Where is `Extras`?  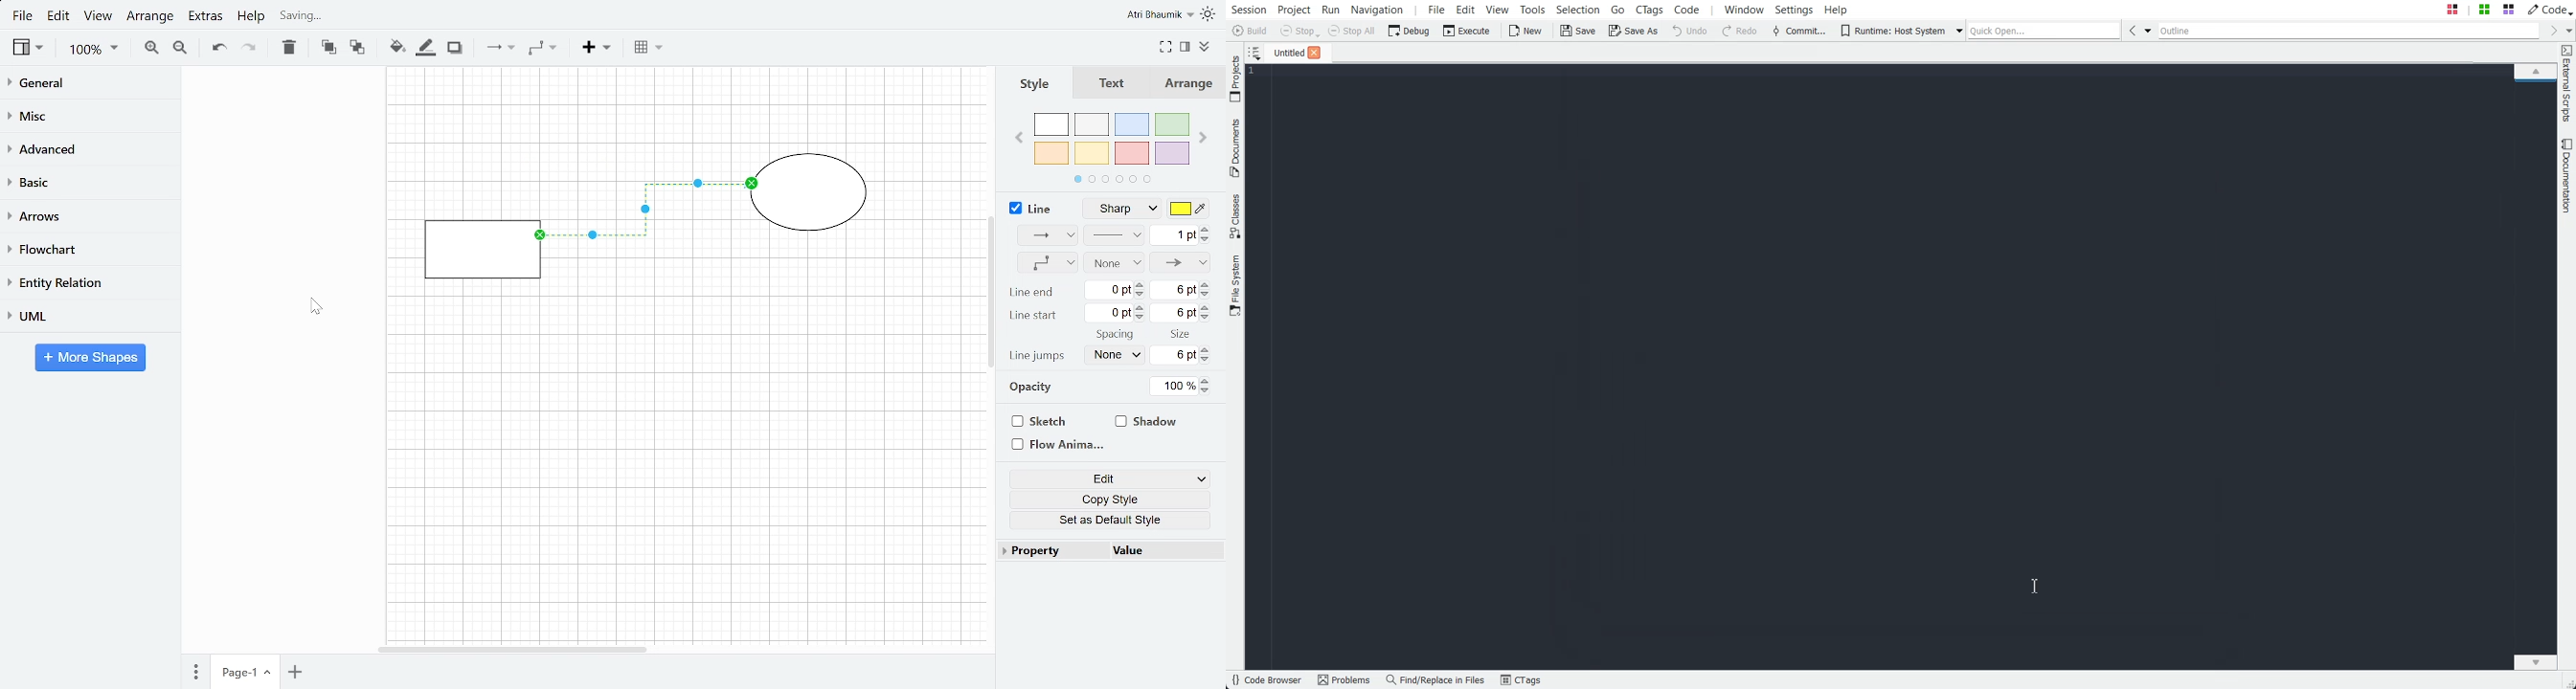
Extras is located at coordinates (205, 19).